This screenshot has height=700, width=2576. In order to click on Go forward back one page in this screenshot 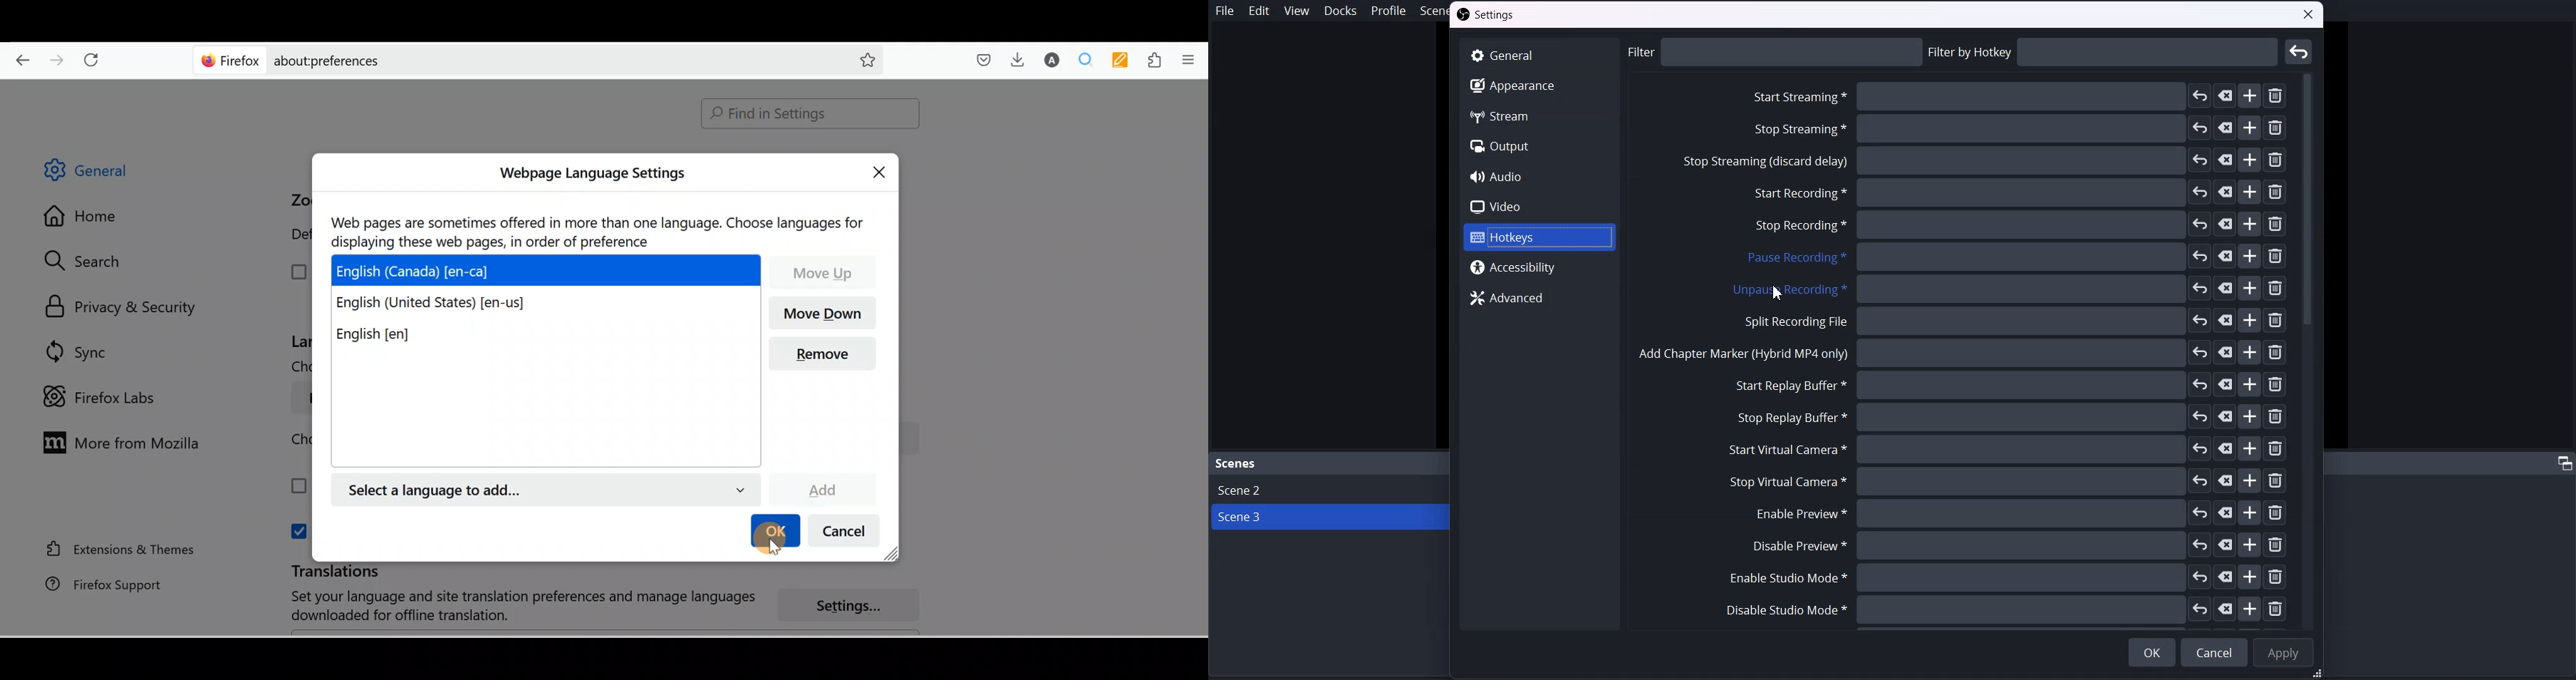, I will do `click(59, 59)`.